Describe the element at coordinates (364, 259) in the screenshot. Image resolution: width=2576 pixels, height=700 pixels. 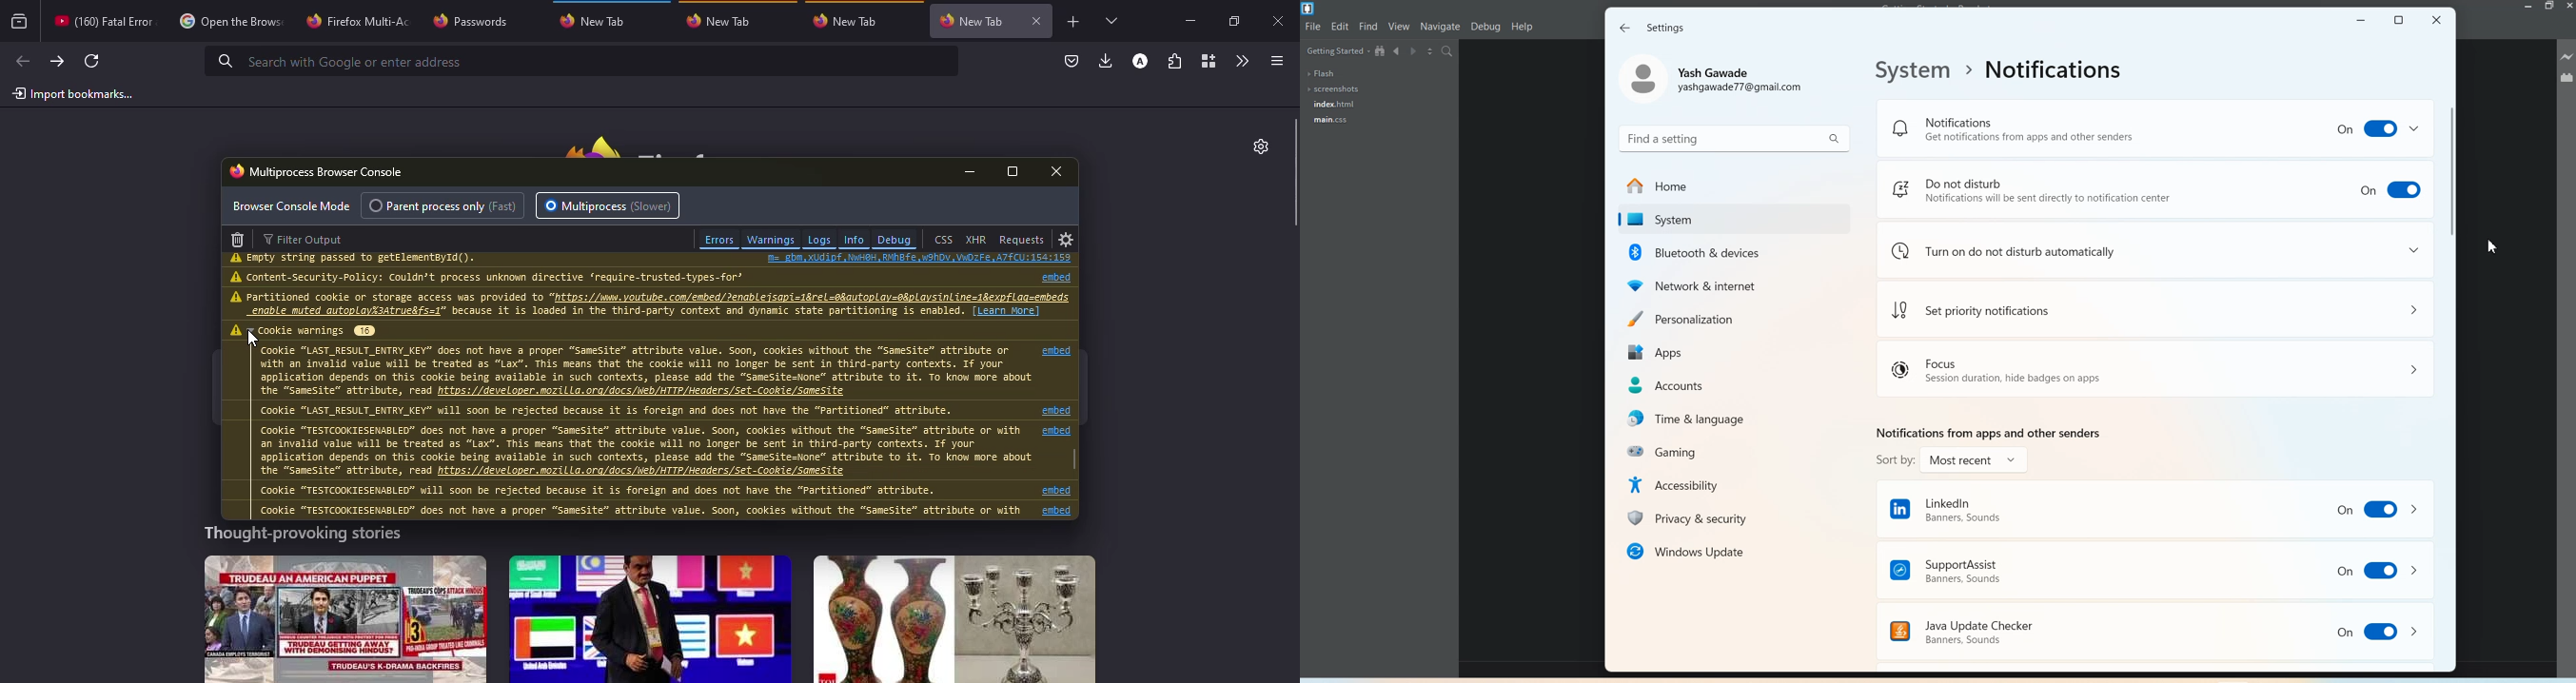
I see `info` at that location.